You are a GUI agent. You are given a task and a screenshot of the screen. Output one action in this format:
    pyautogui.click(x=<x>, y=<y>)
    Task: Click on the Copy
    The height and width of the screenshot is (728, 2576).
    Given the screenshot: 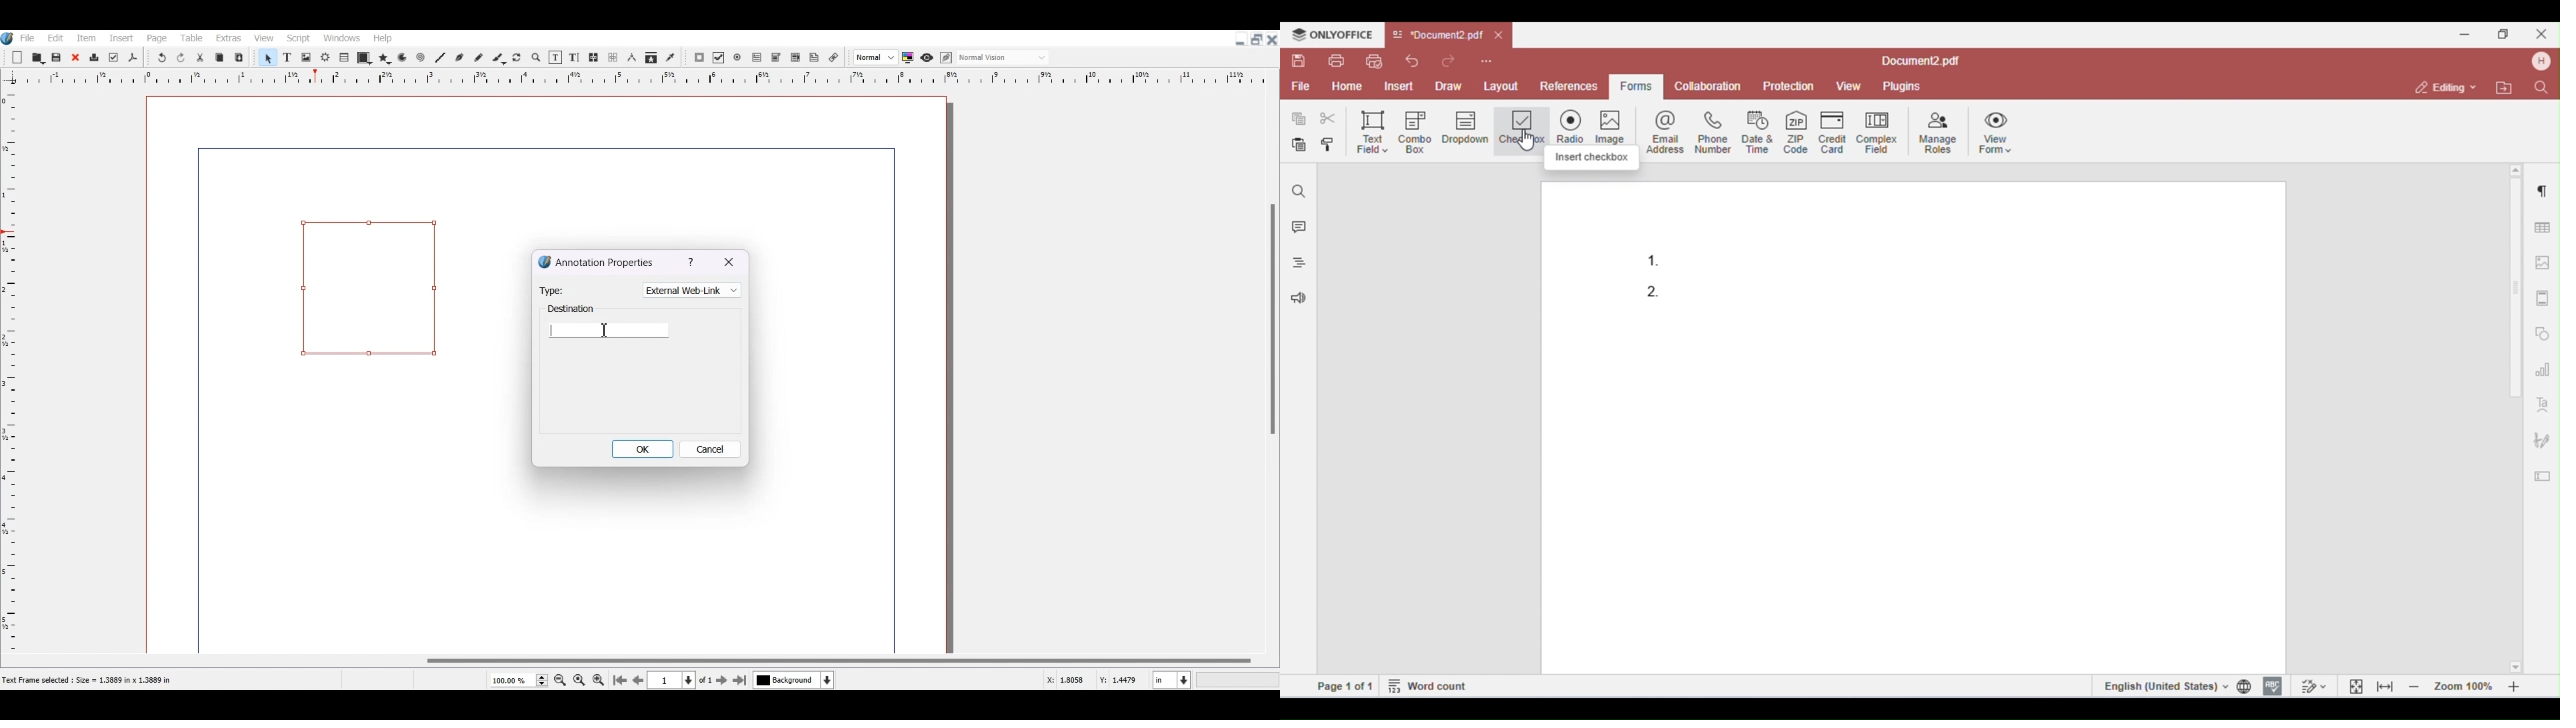 What is the action you would take?
    pyautogui.click(x=218, y=57)
    